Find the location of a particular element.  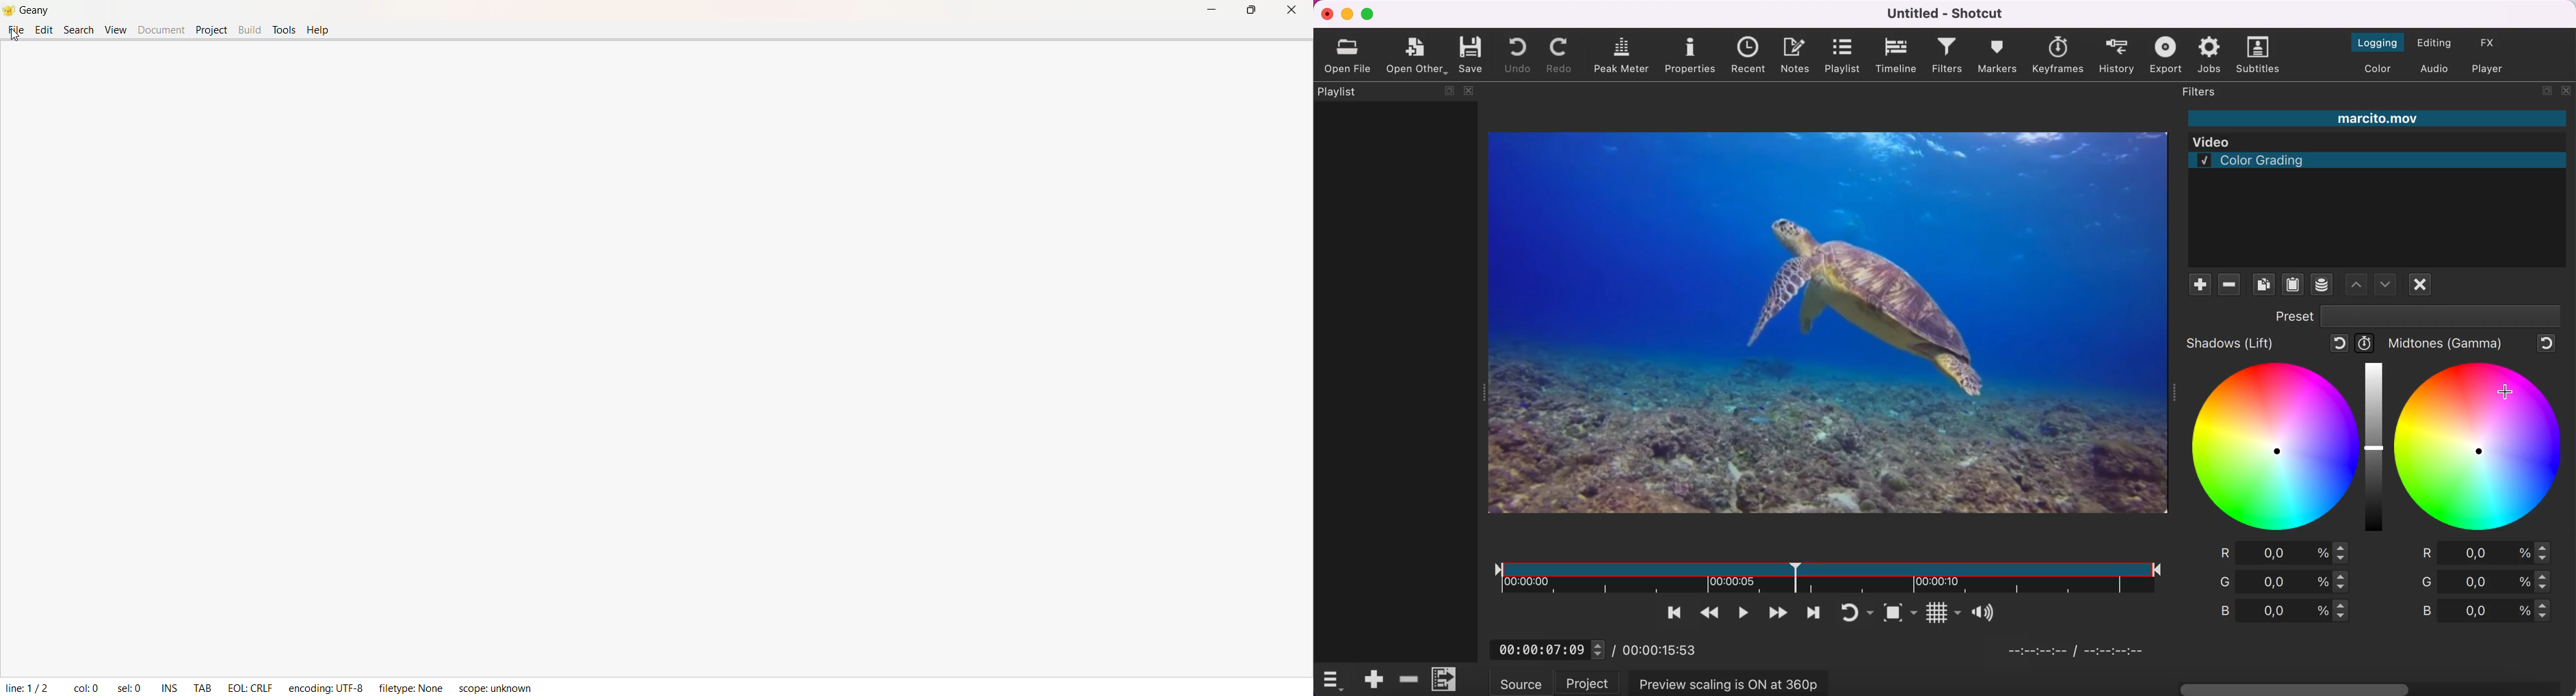

subtitles is located at coordinates (2259, 56).